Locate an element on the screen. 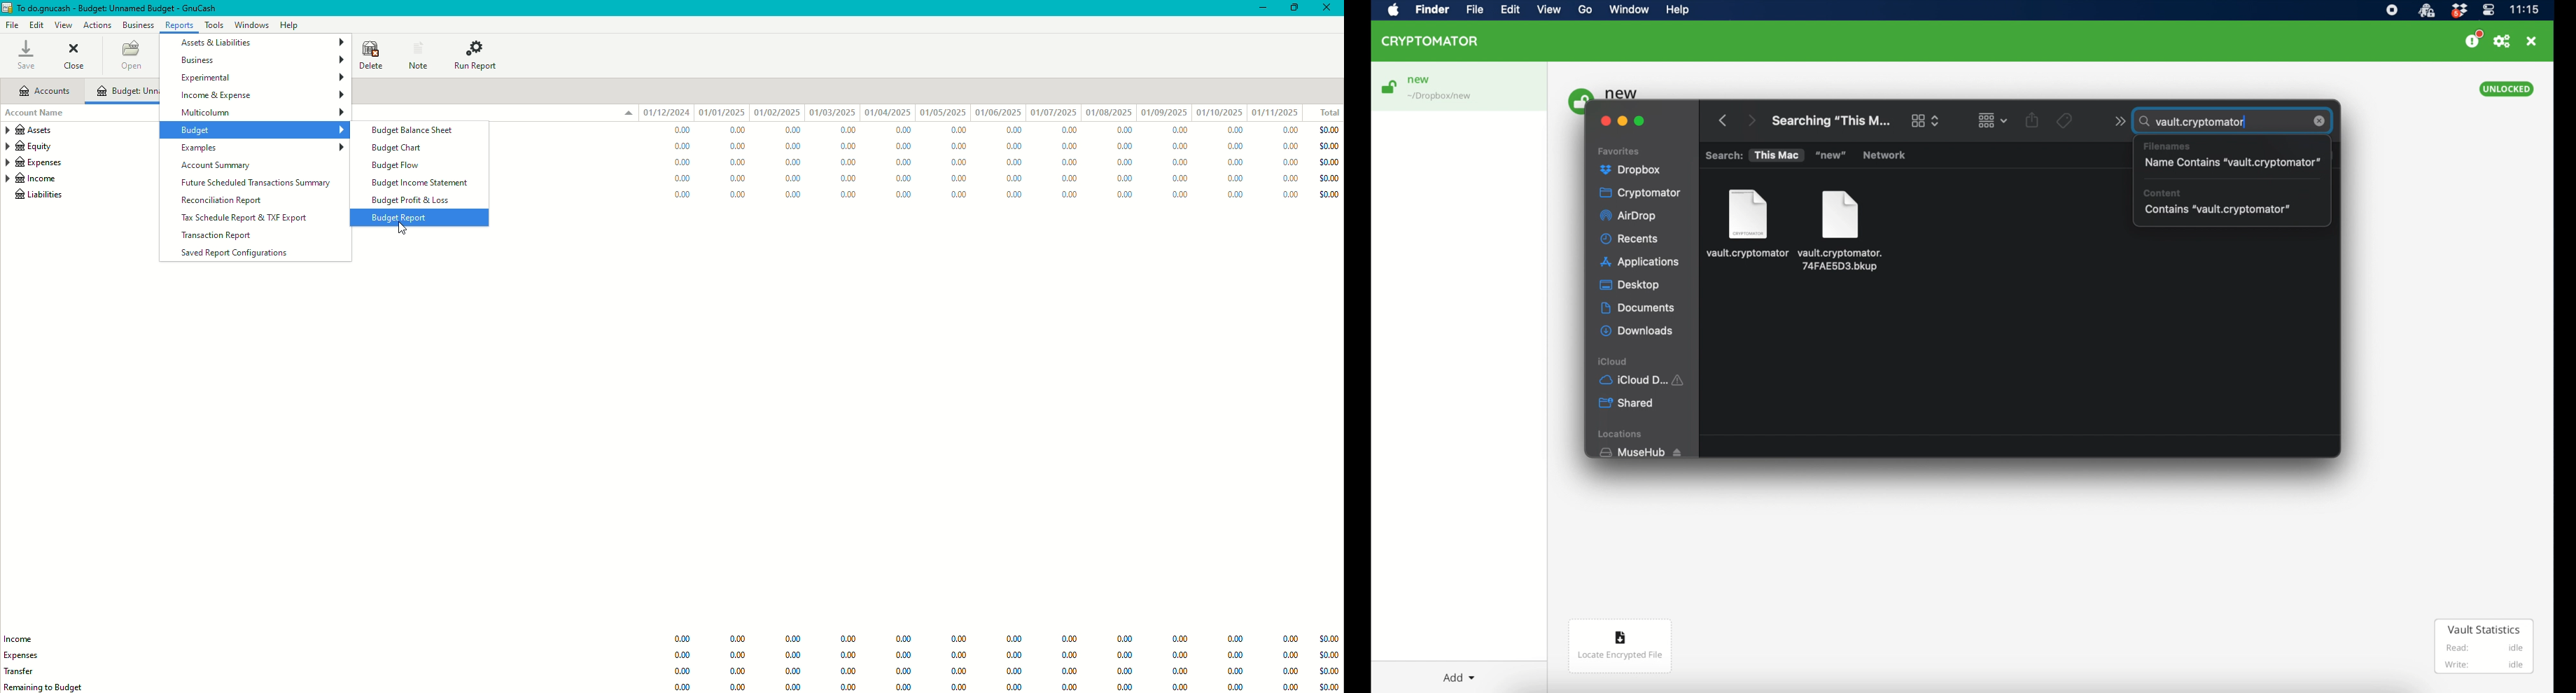 The height and width of the screenshot is (700, 2576). support us is located at coordinates (2473, 39).